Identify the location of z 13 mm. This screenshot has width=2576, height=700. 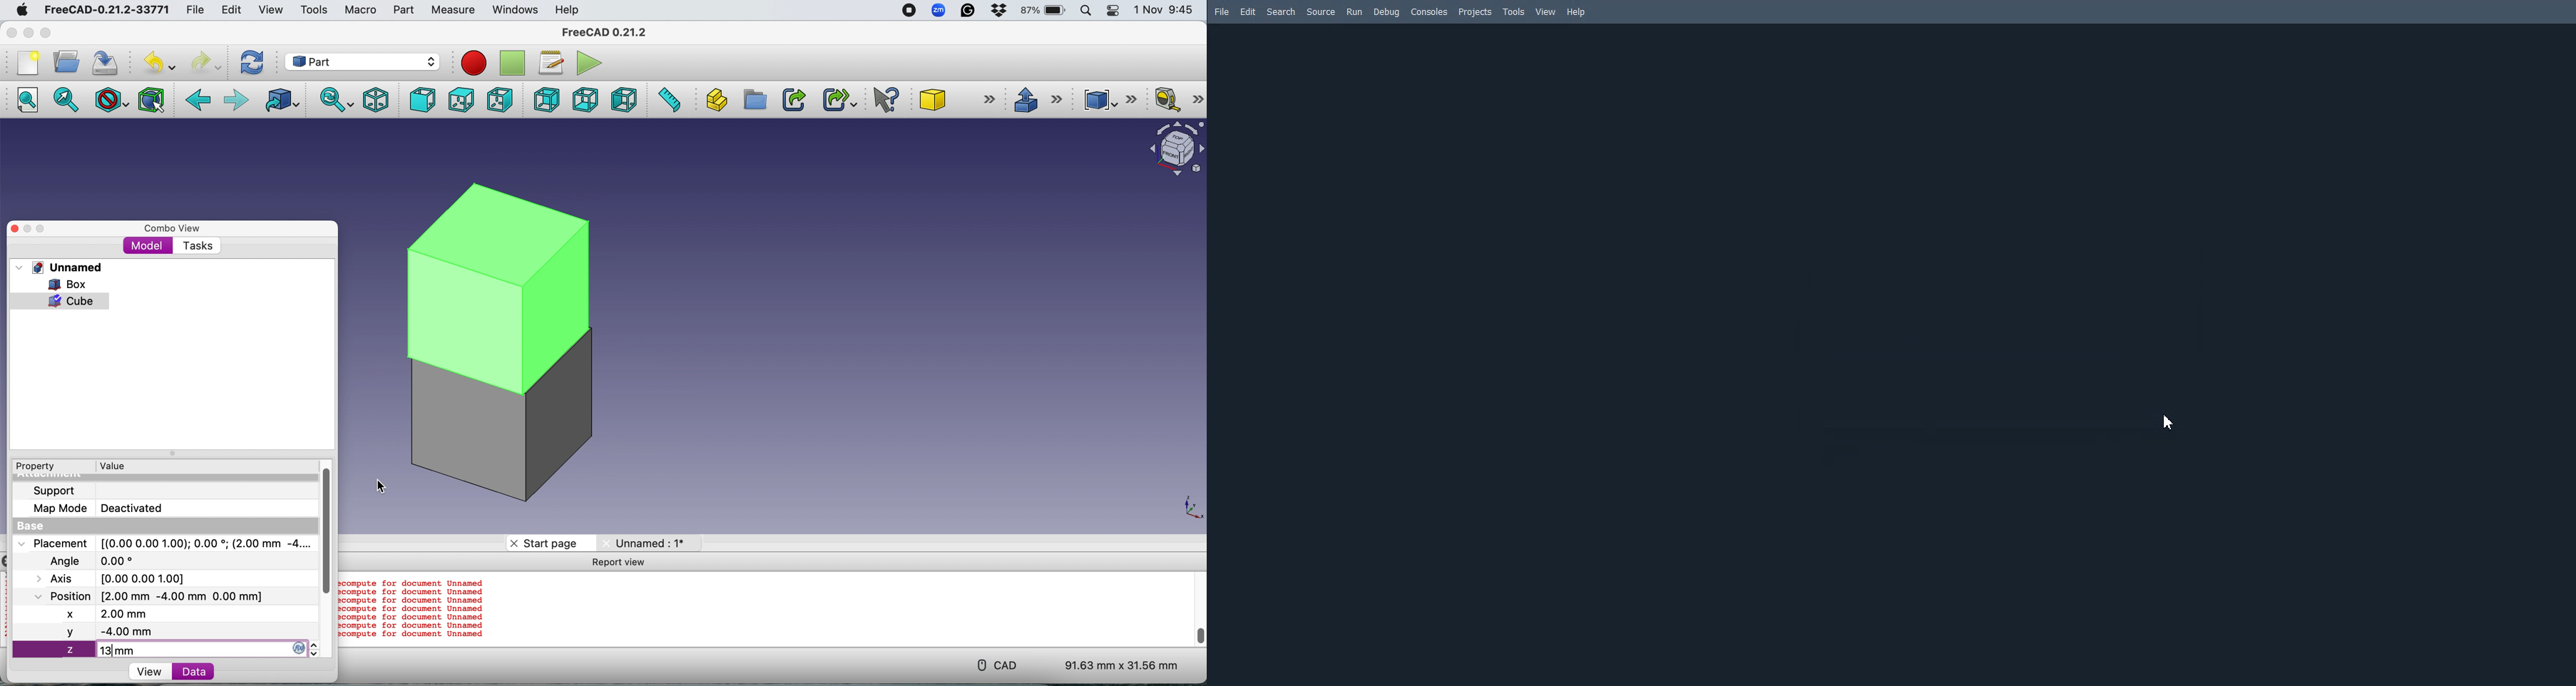
(165, 650).